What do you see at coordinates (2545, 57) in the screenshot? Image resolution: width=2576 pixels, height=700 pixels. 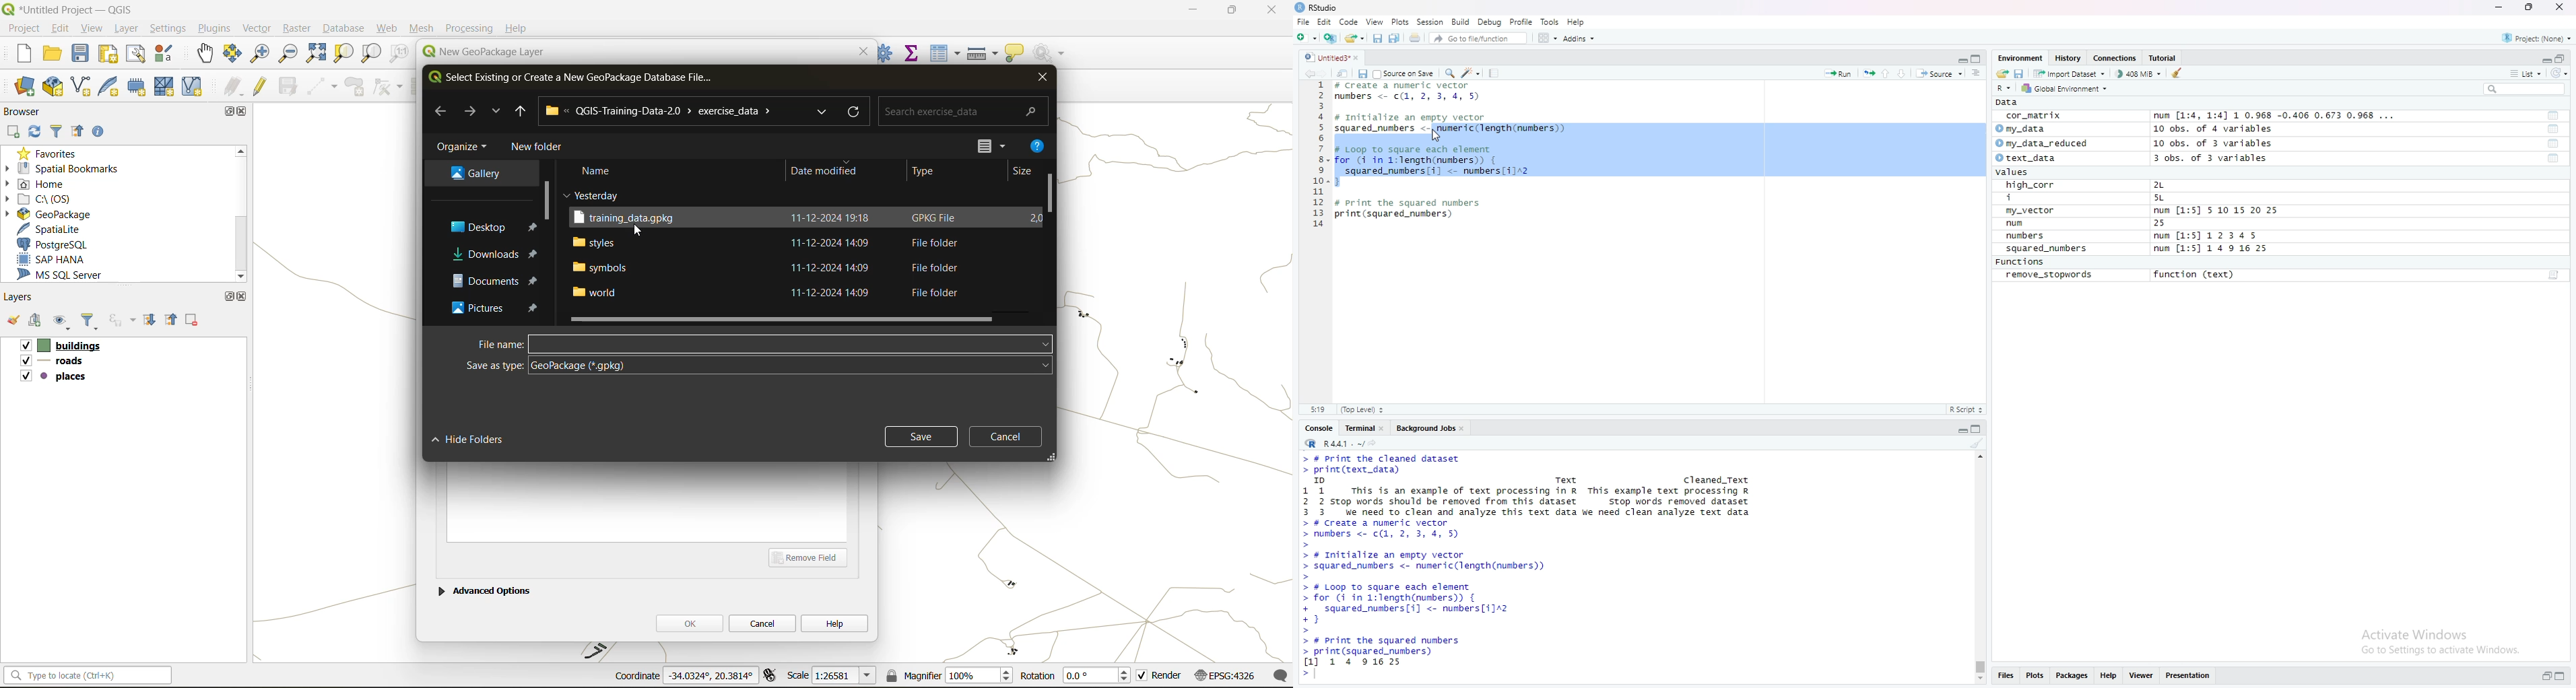 I see `minimize` at bounding box center [2545, 57].